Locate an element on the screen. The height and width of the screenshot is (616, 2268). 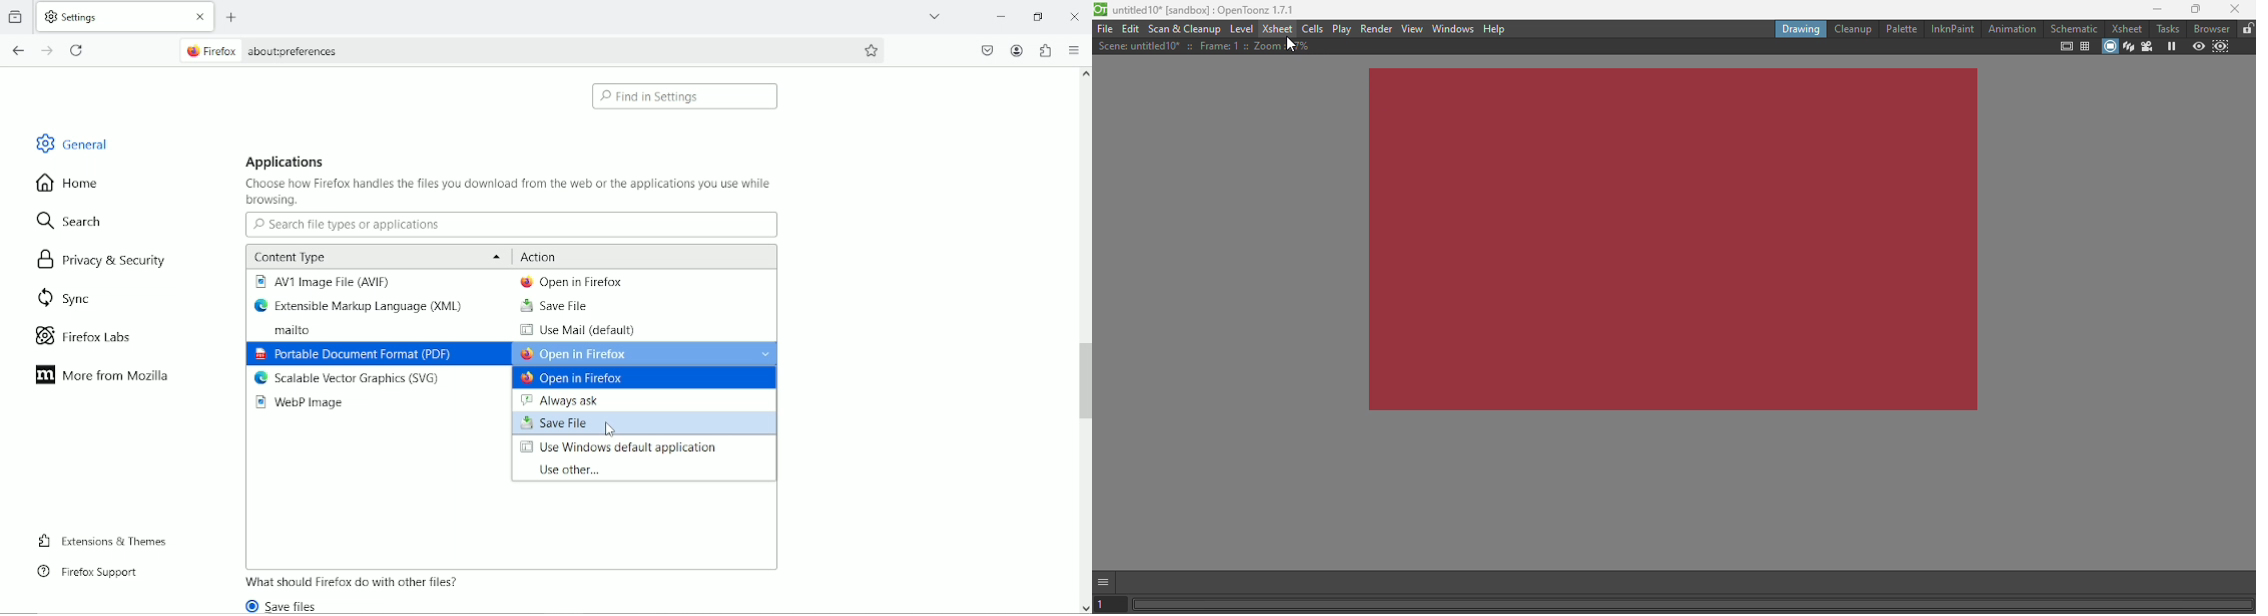
Choose how firefox handles the files you download from the web or the applications you use while browsing is located at coordinates (509, 193).